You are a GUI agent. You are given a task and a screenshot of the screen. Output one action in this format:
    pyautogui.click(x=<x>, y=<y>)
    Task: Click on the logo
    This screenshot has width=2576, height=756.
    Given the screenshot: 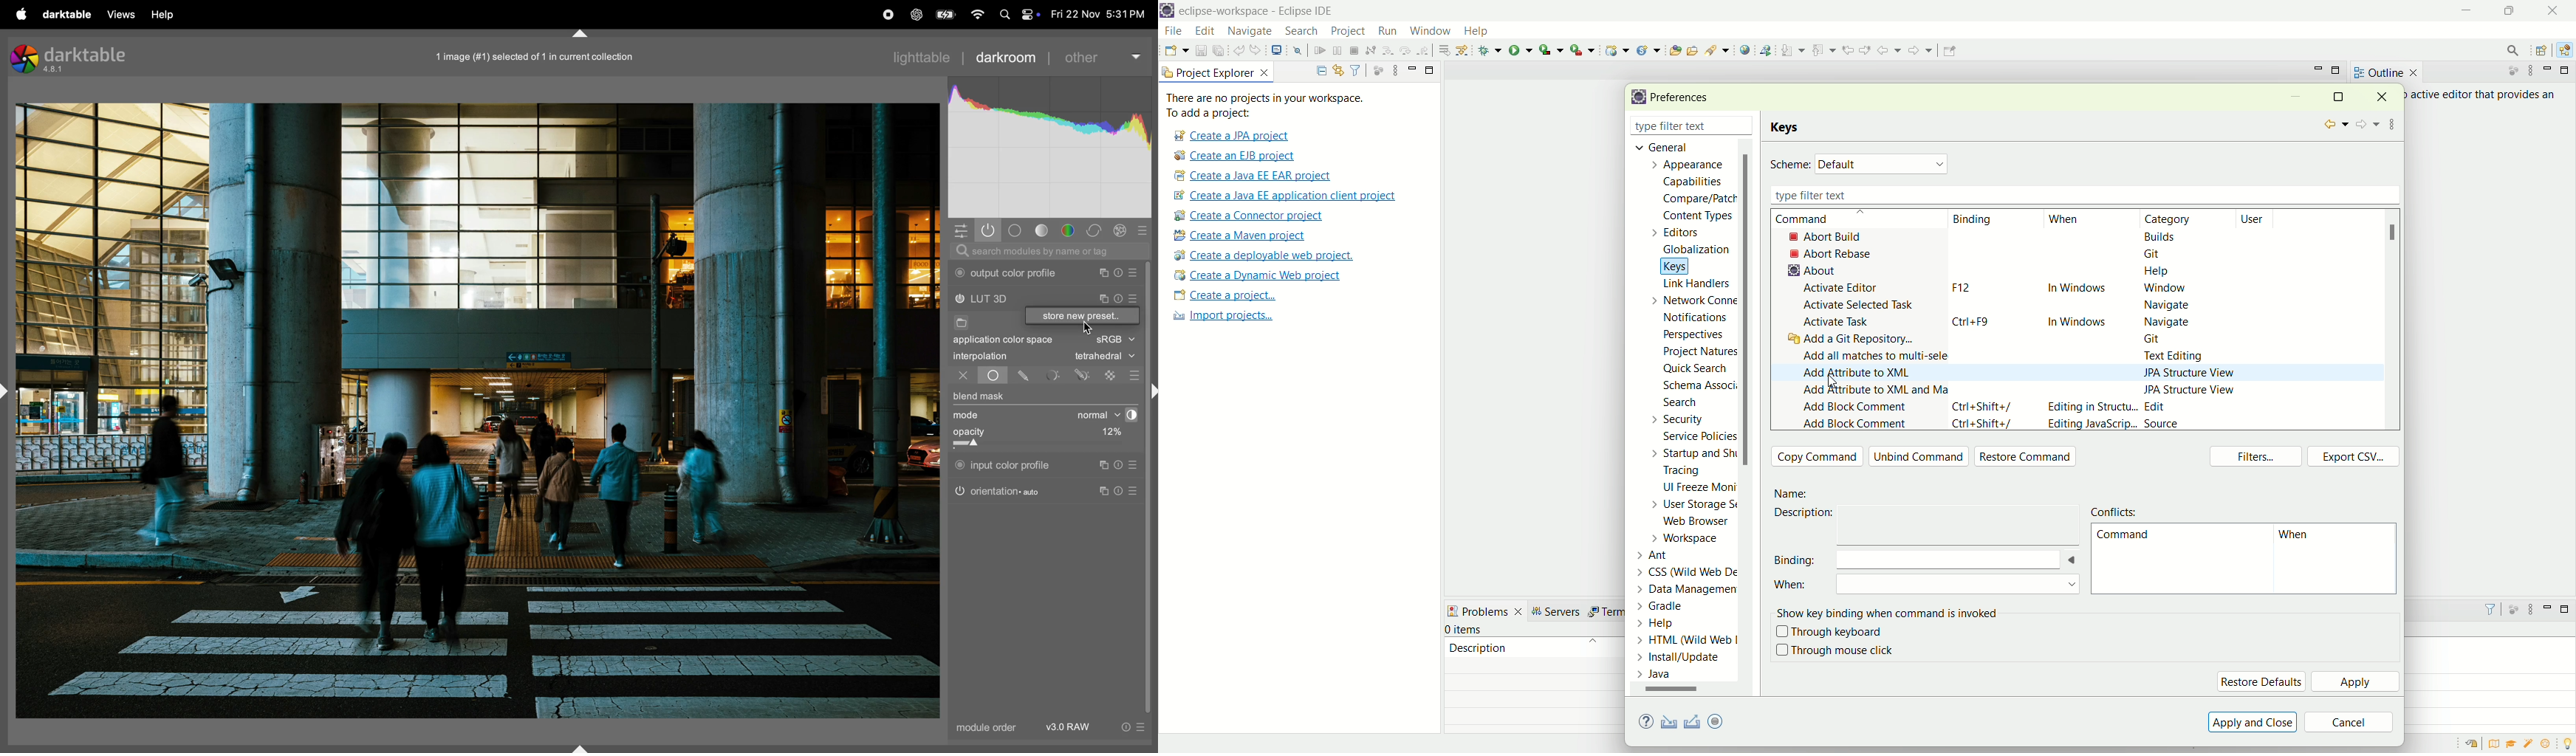 What is the action you would take?
    pyautogui.click(x=1636, y=97)
    